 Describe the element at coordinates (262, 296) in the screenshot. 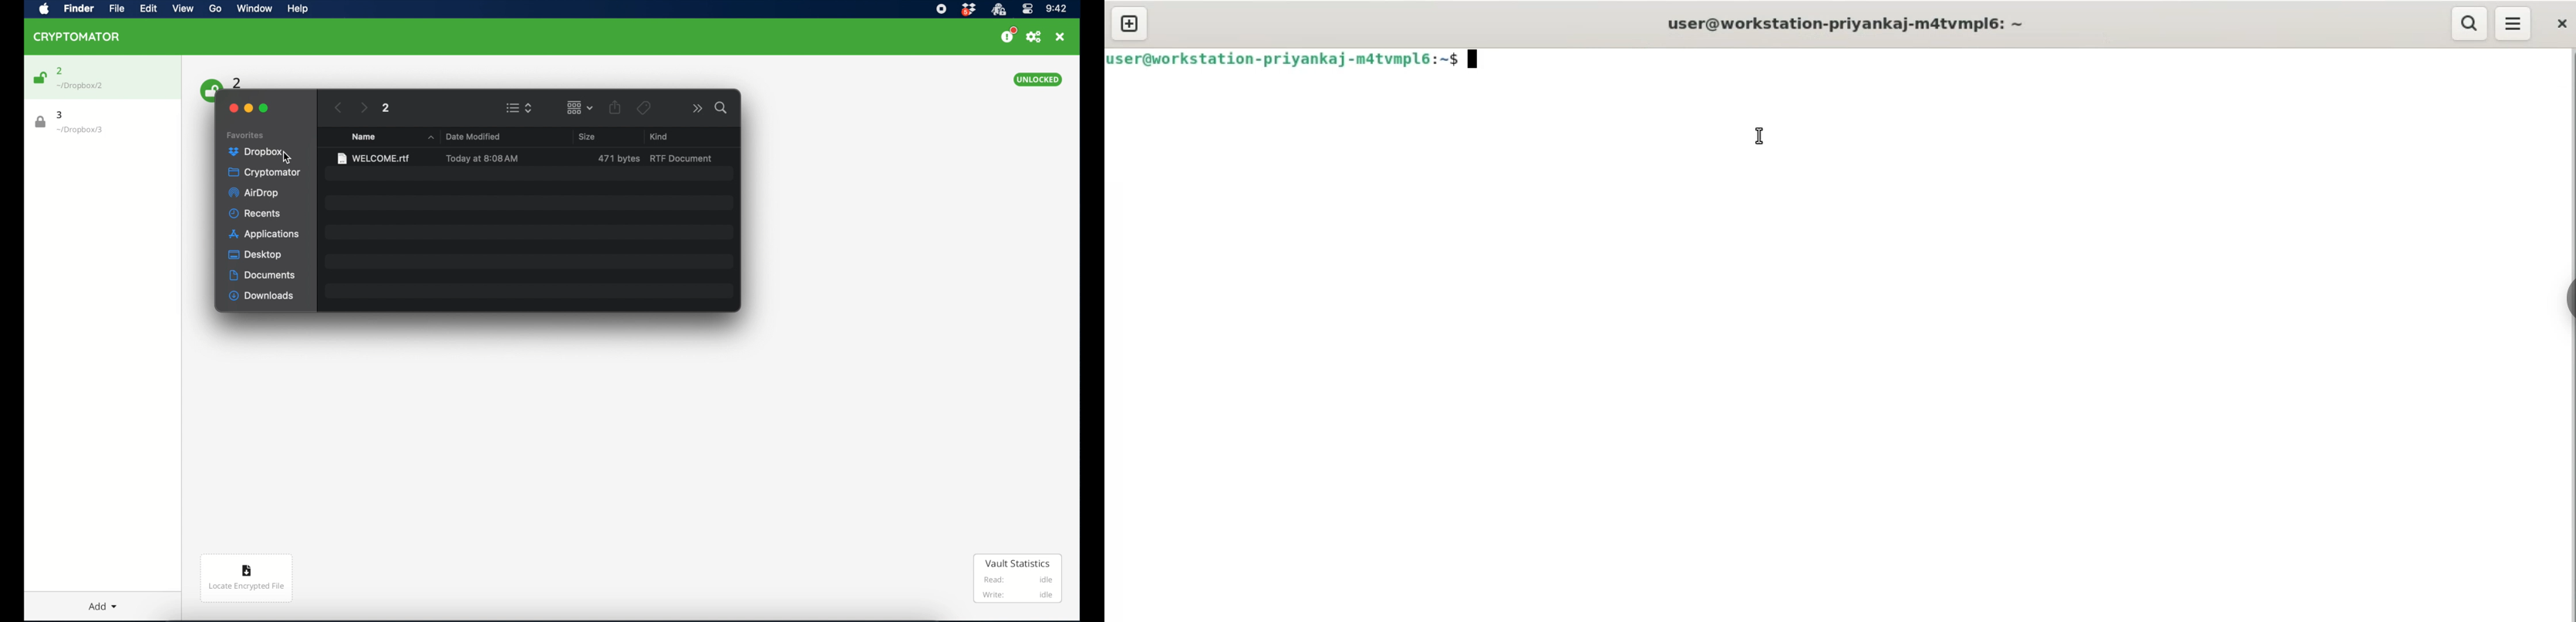

I see `downloads` at that location.